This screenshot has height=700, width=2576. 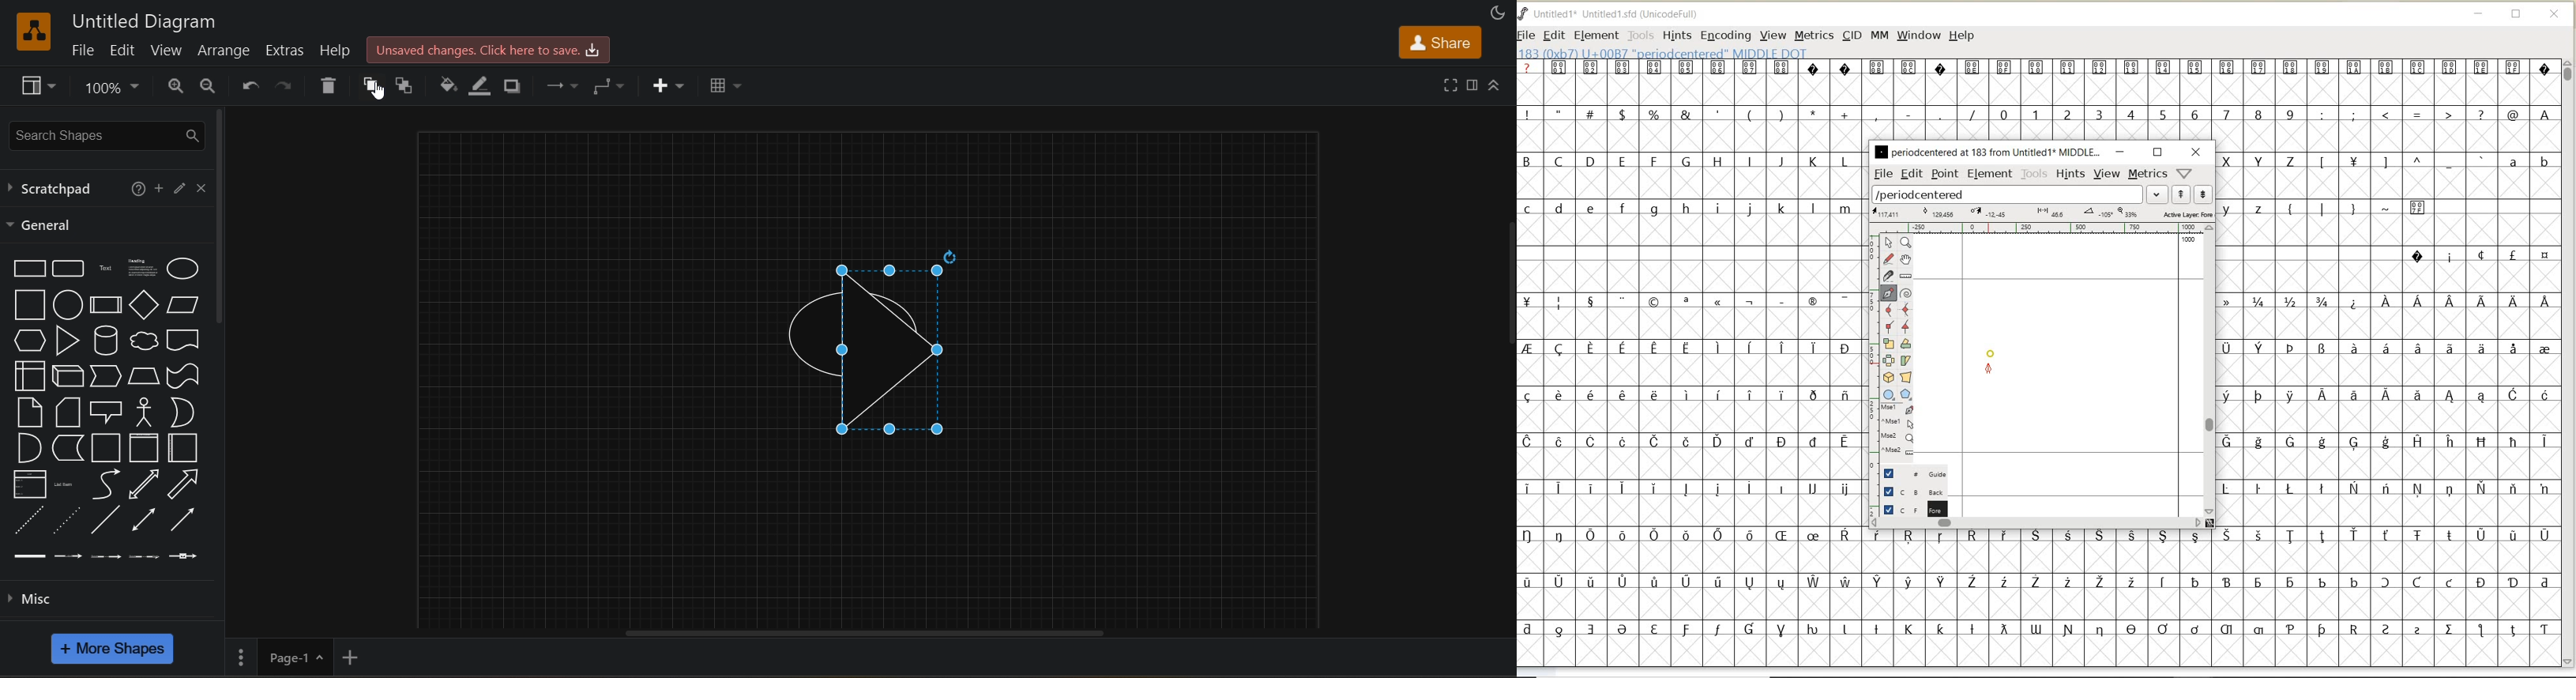 I want to click on FontForge Logo, so click(x=1524, y=12).